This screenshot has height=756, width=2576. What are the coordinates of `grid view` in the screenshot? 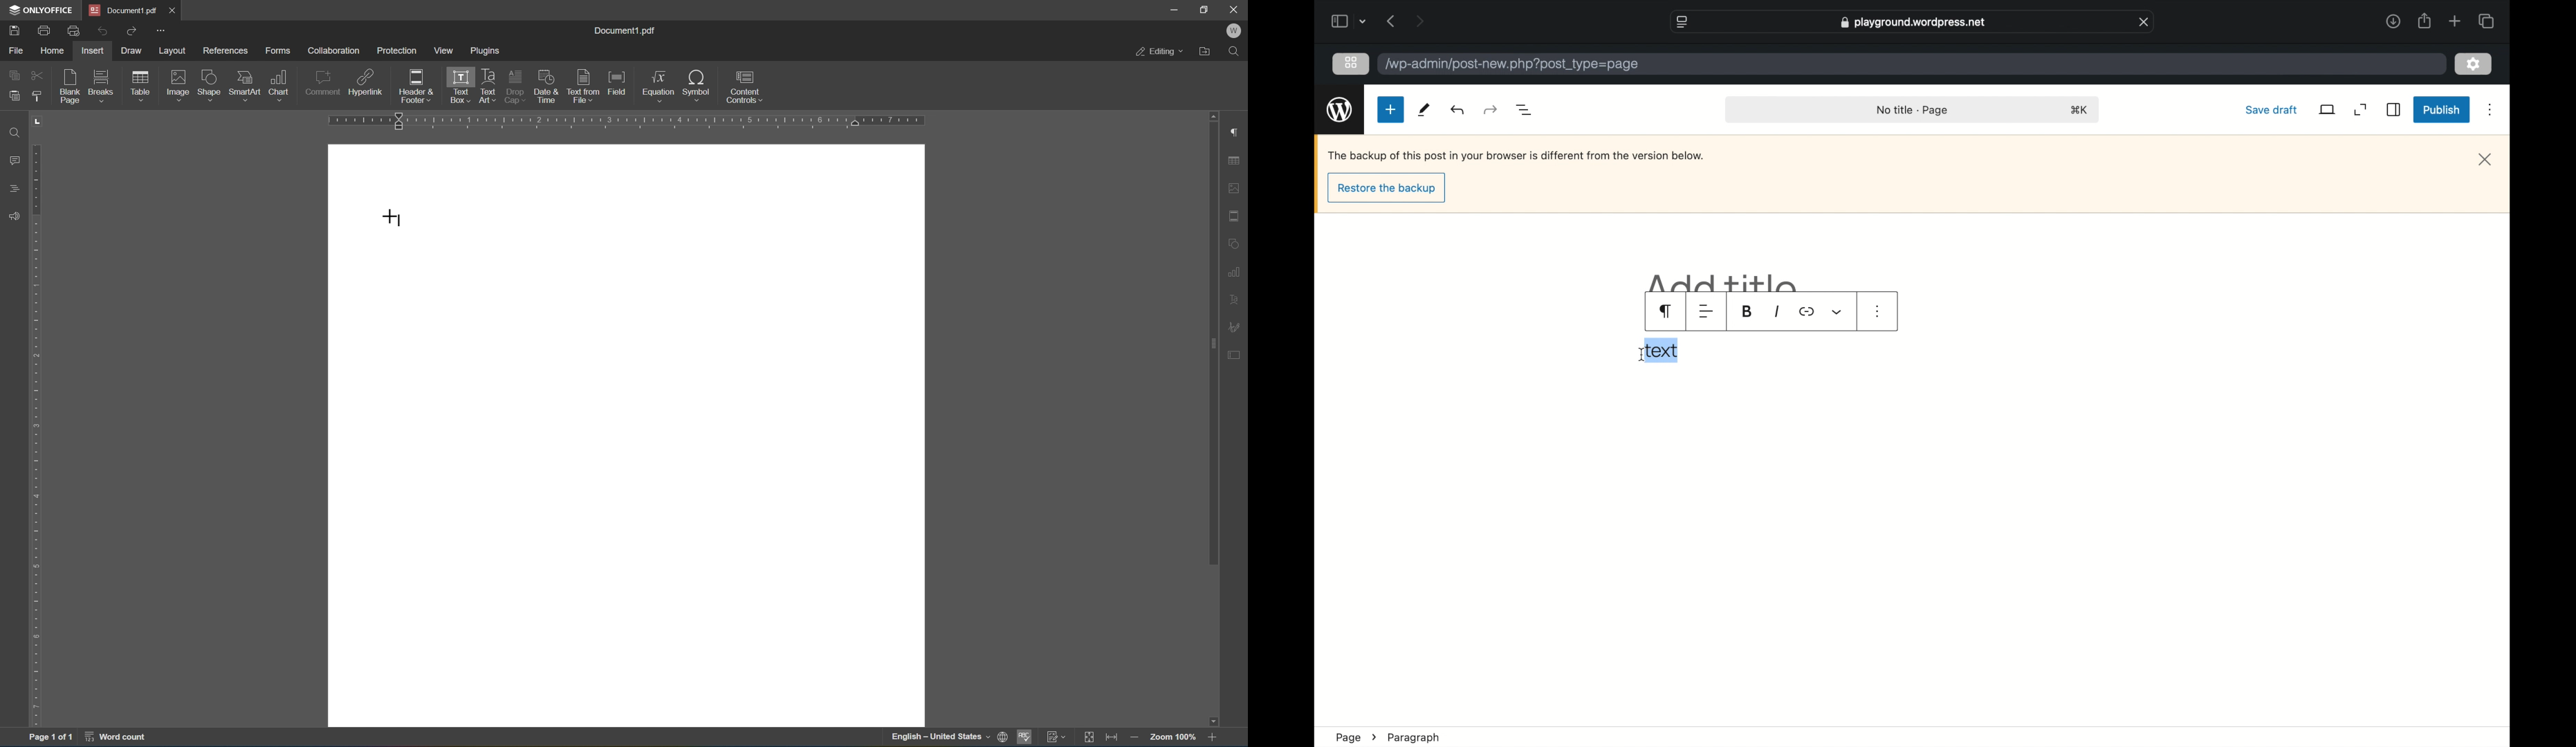 It's located at (1351, 63).